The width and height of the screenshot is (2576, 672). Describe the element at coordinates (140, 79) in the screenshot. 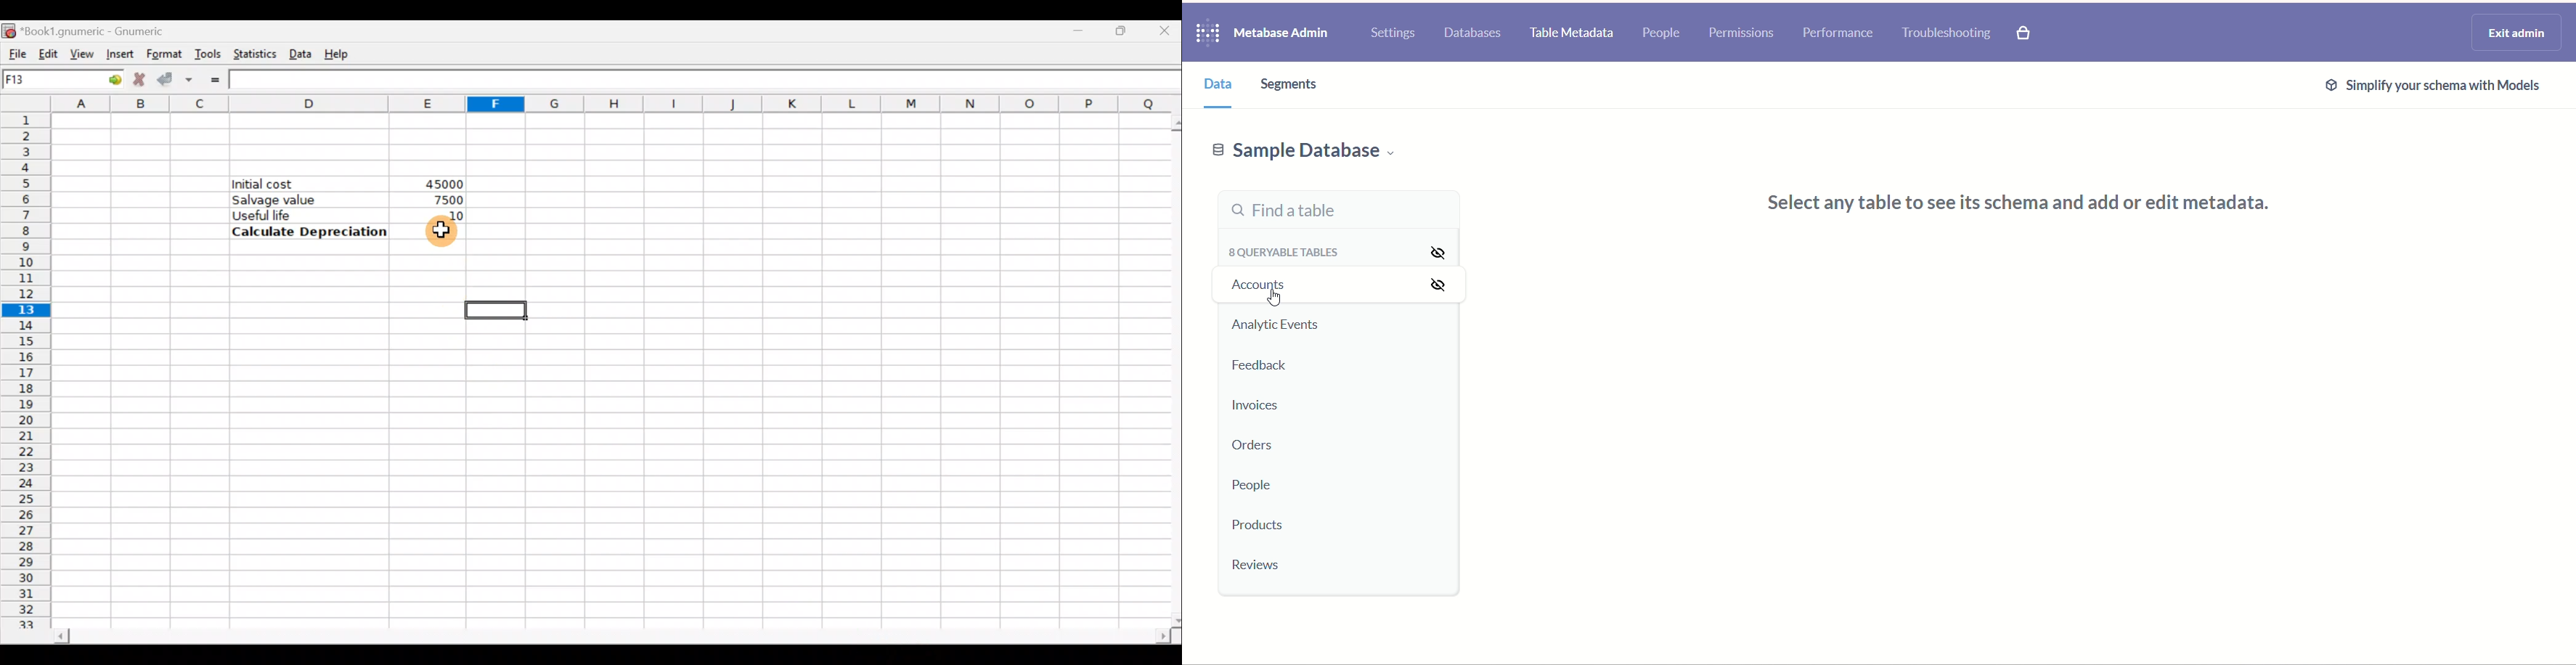

I see `Cancel change` at that location.